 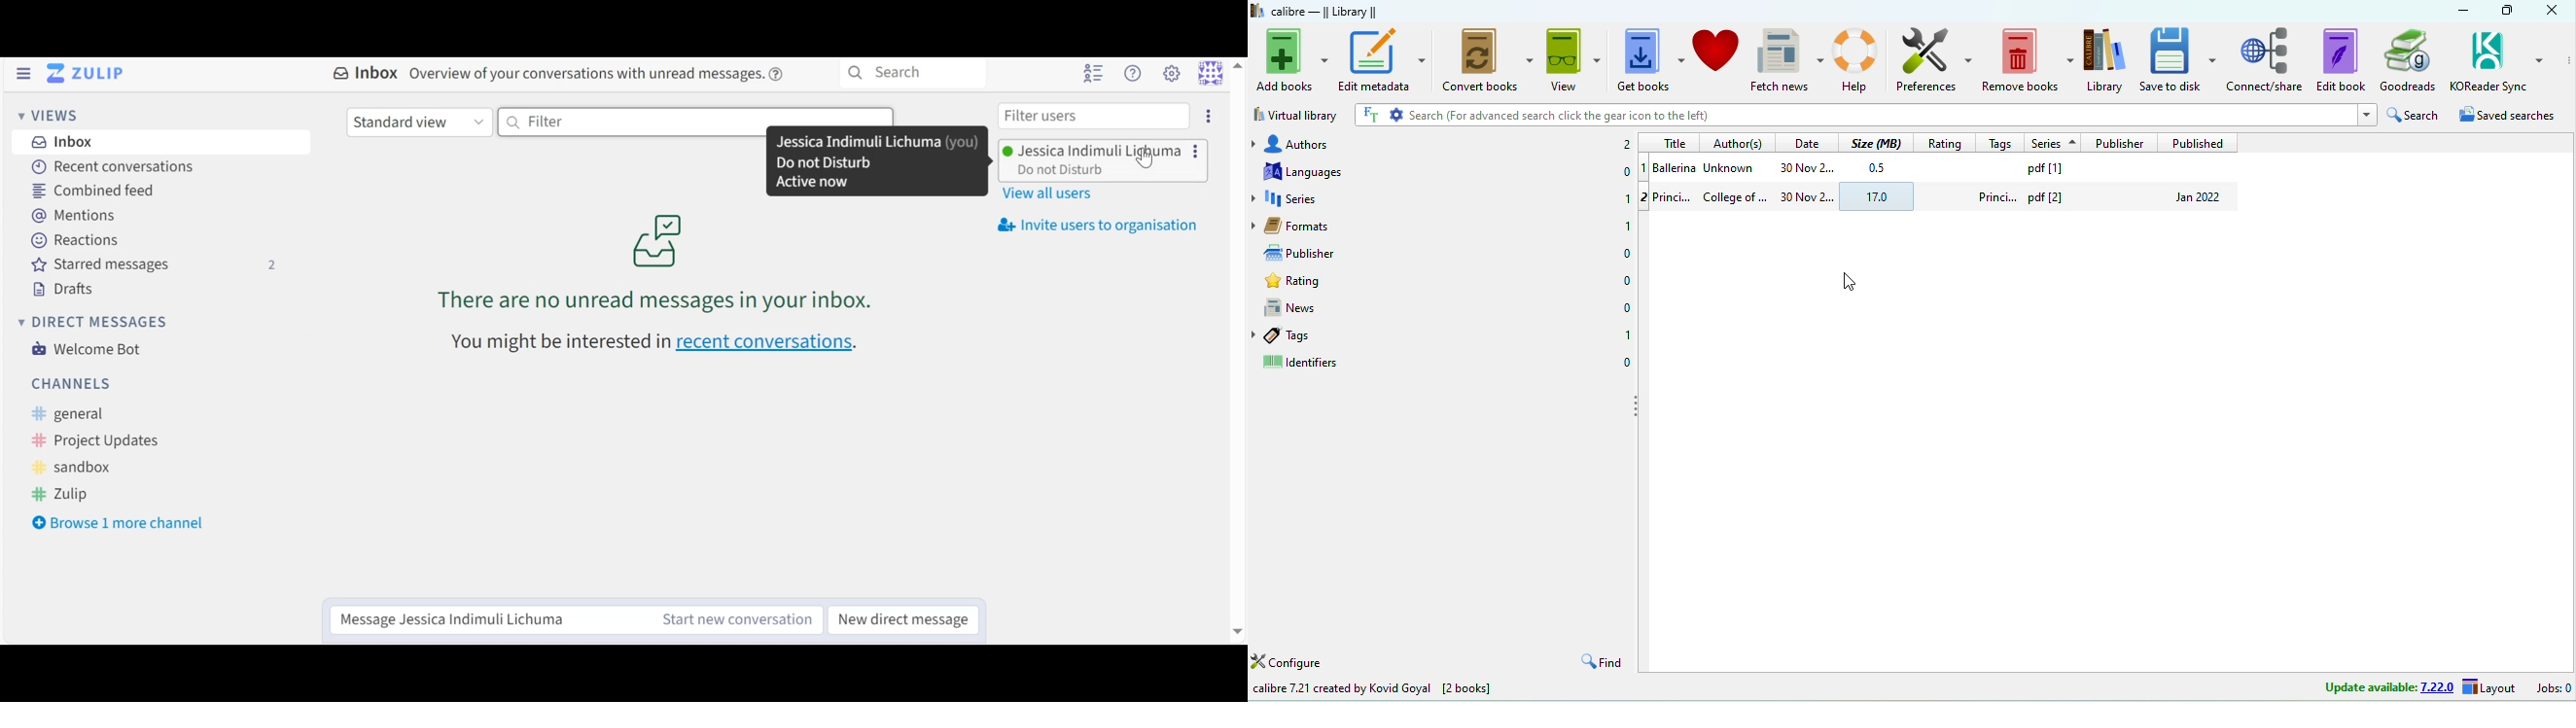 I want to click on Goodreads, so click(x=2408, y=60).